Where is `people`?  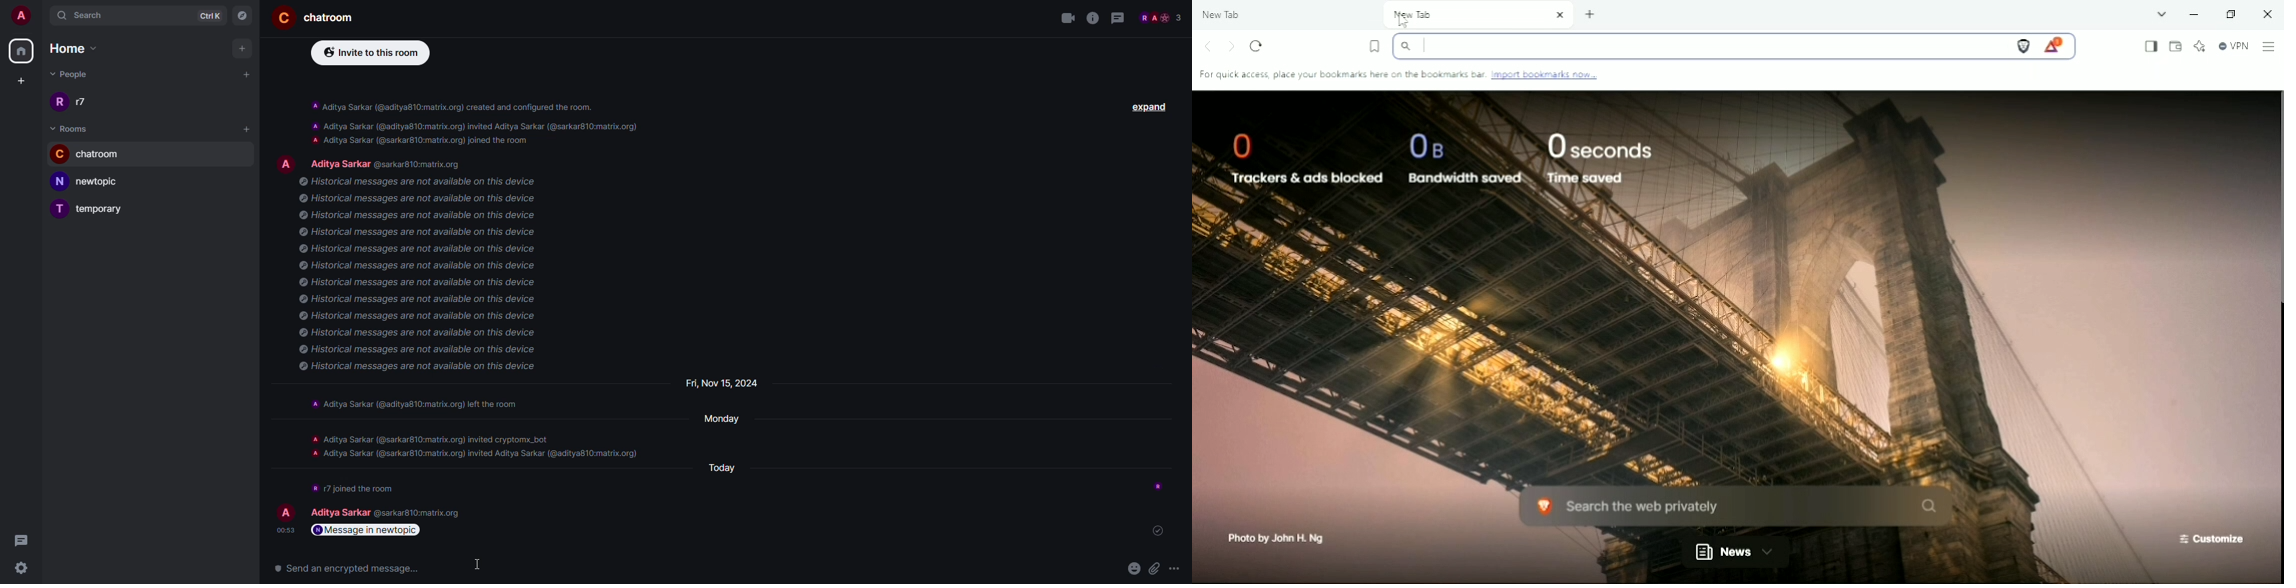 people is located at coordinates (1162, 17).